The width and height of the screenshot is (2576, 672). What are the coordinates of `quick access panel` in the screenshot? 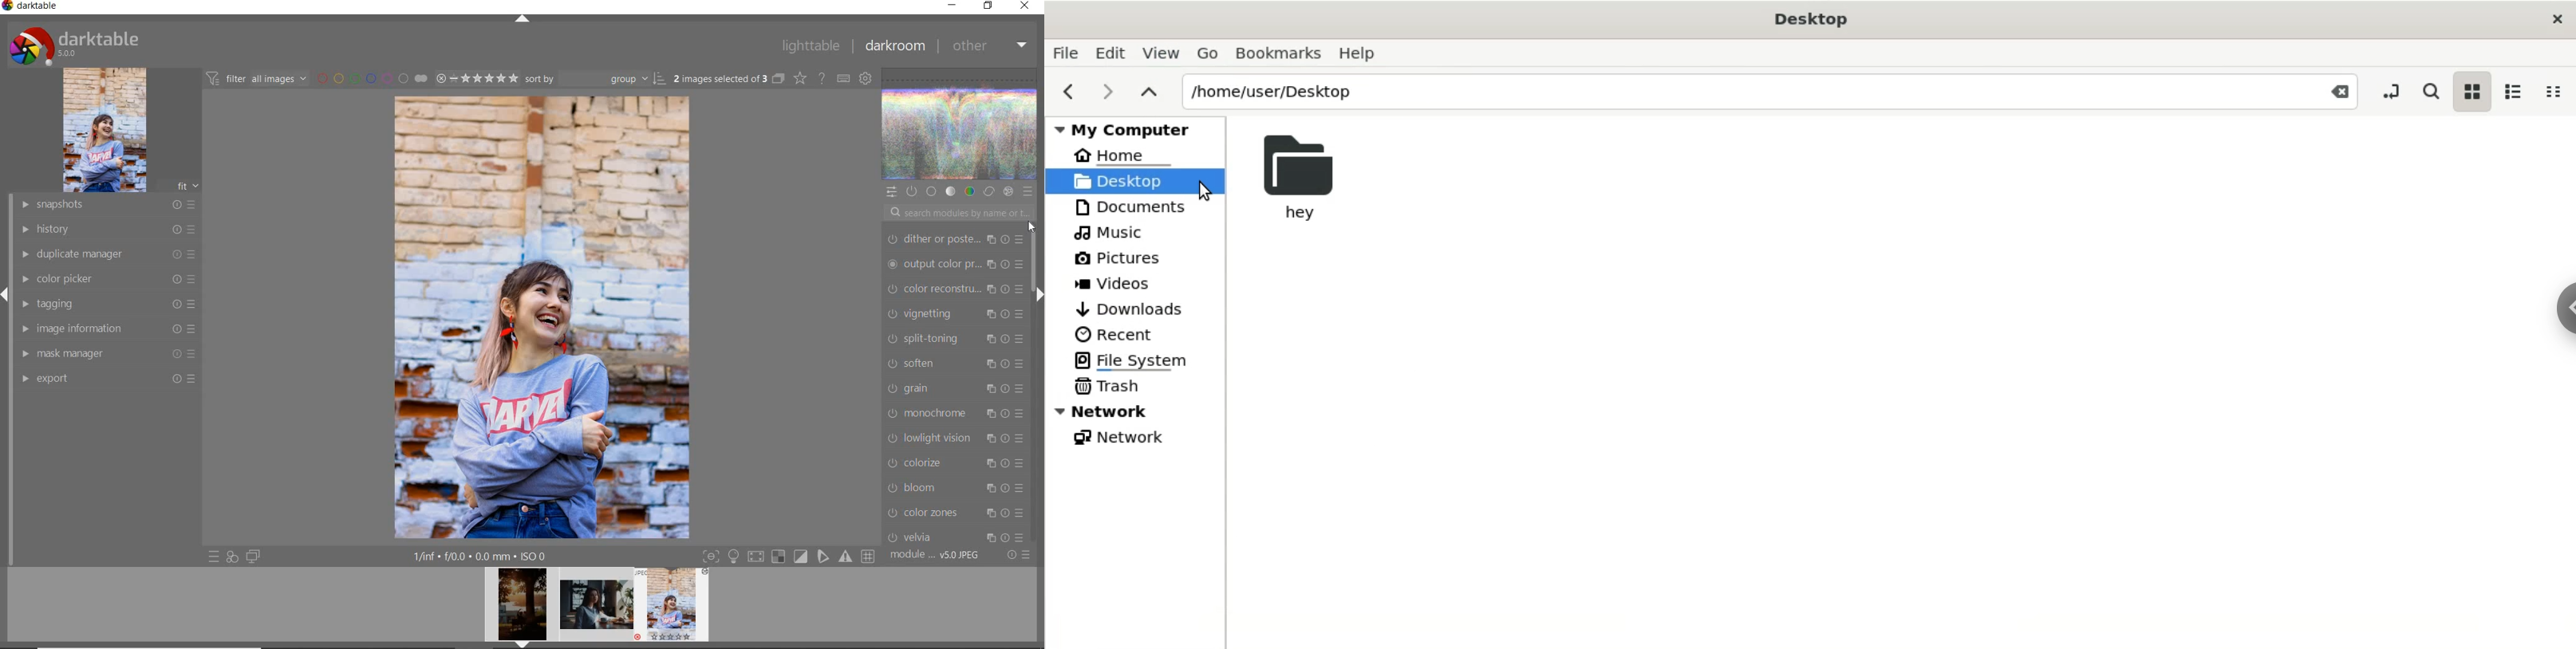 It's located at (891, 192).